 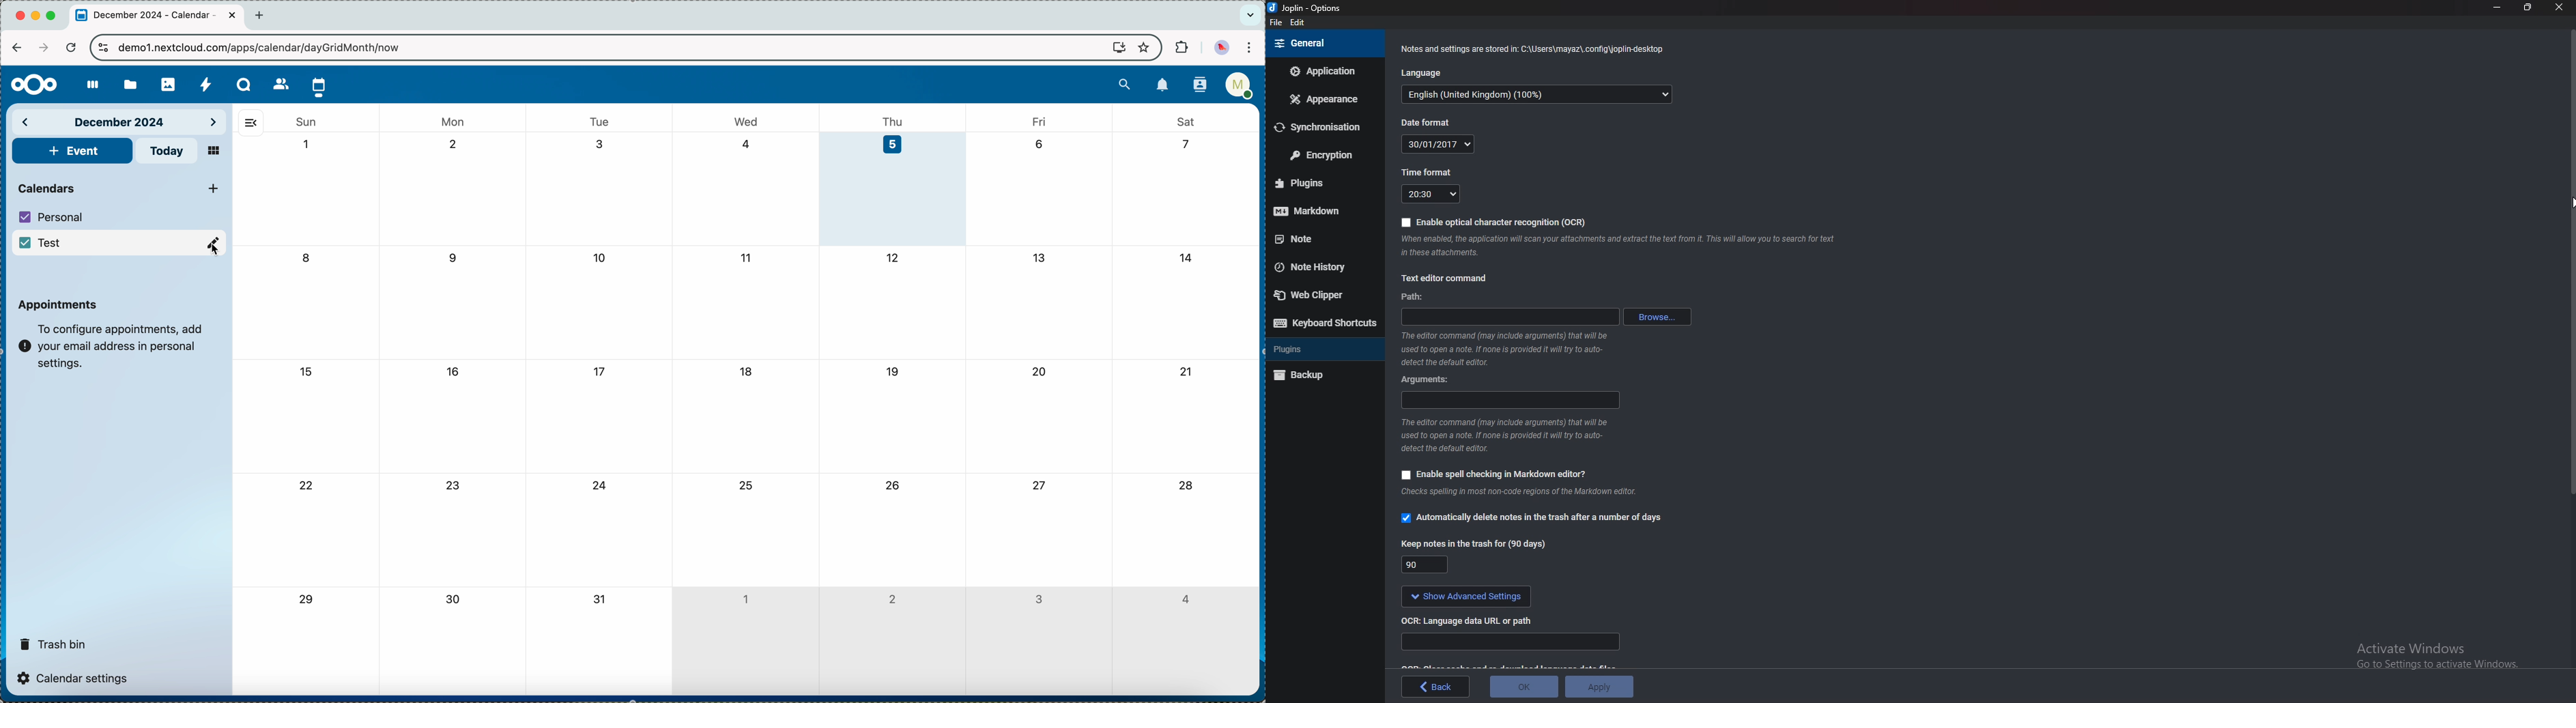 I want to click on path, so click(x=1508, y=317).